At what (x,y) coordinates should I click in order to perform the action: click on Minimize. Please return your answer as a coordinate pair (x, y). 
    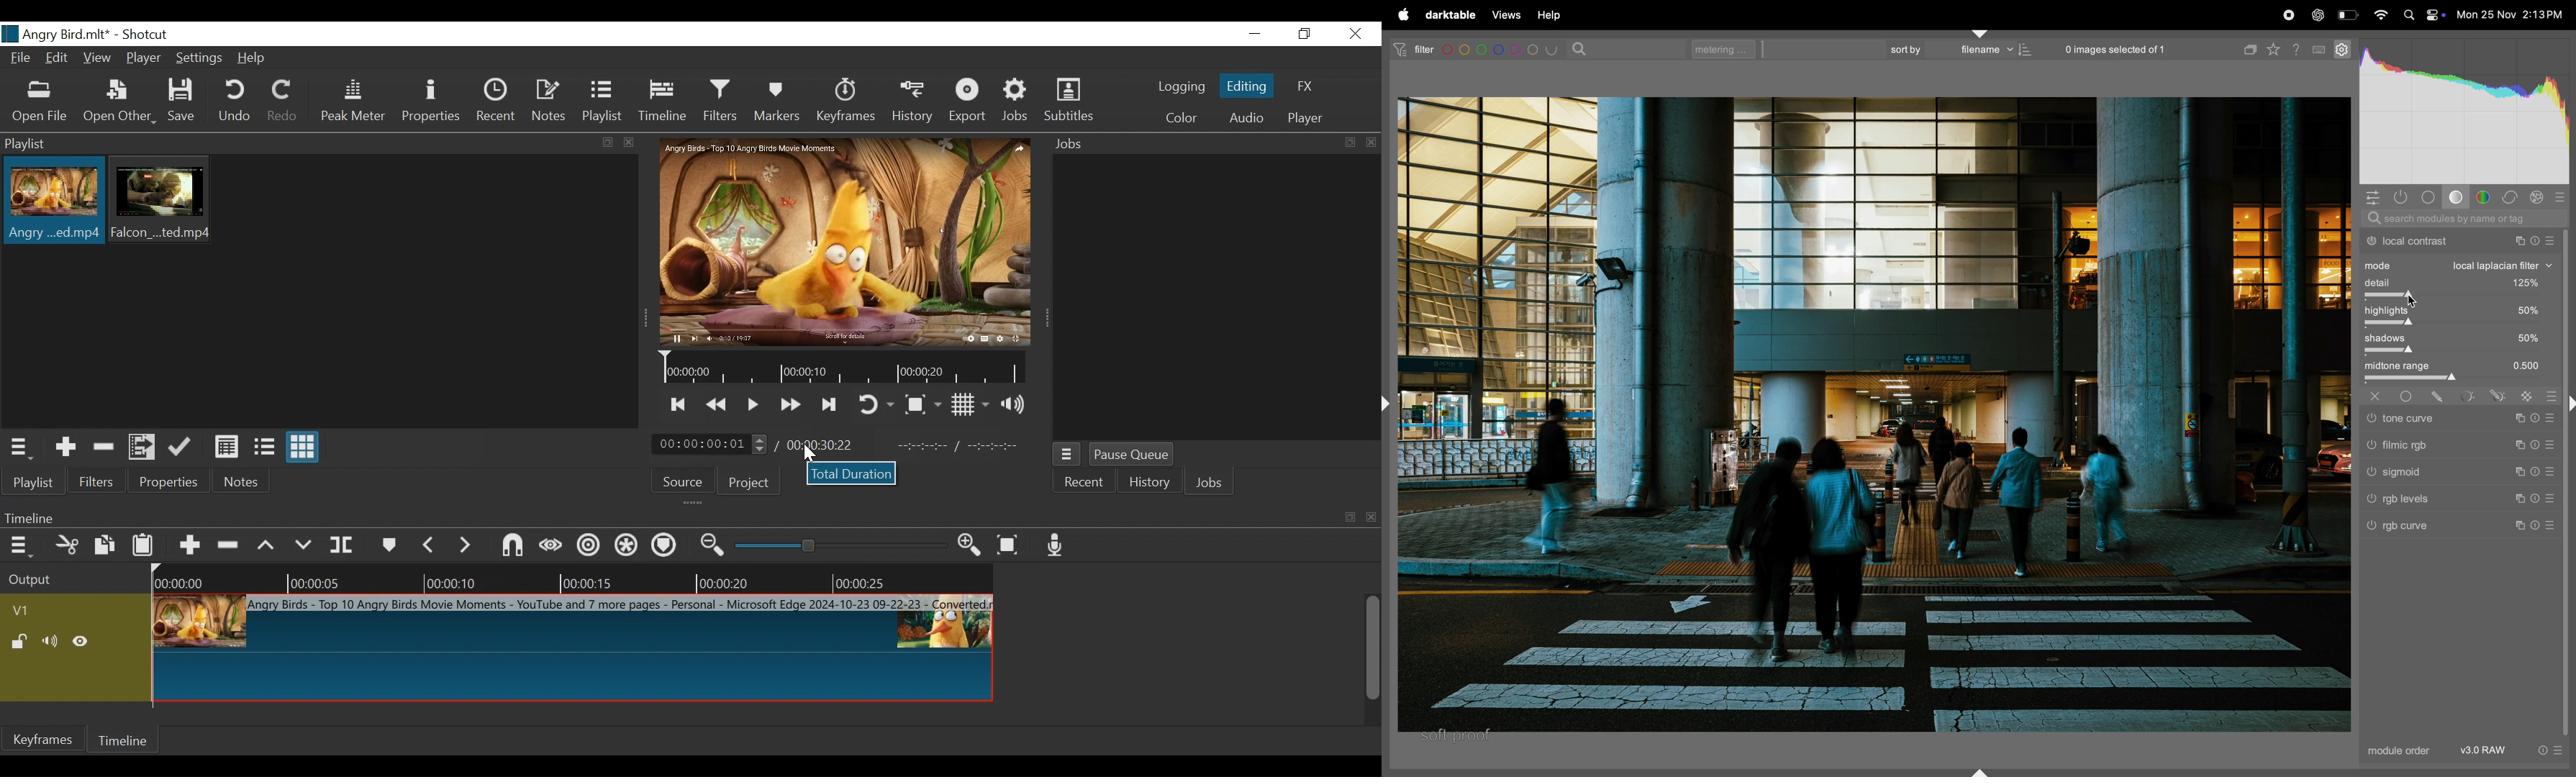
    Looking at the image, I should click on (1255, 33).